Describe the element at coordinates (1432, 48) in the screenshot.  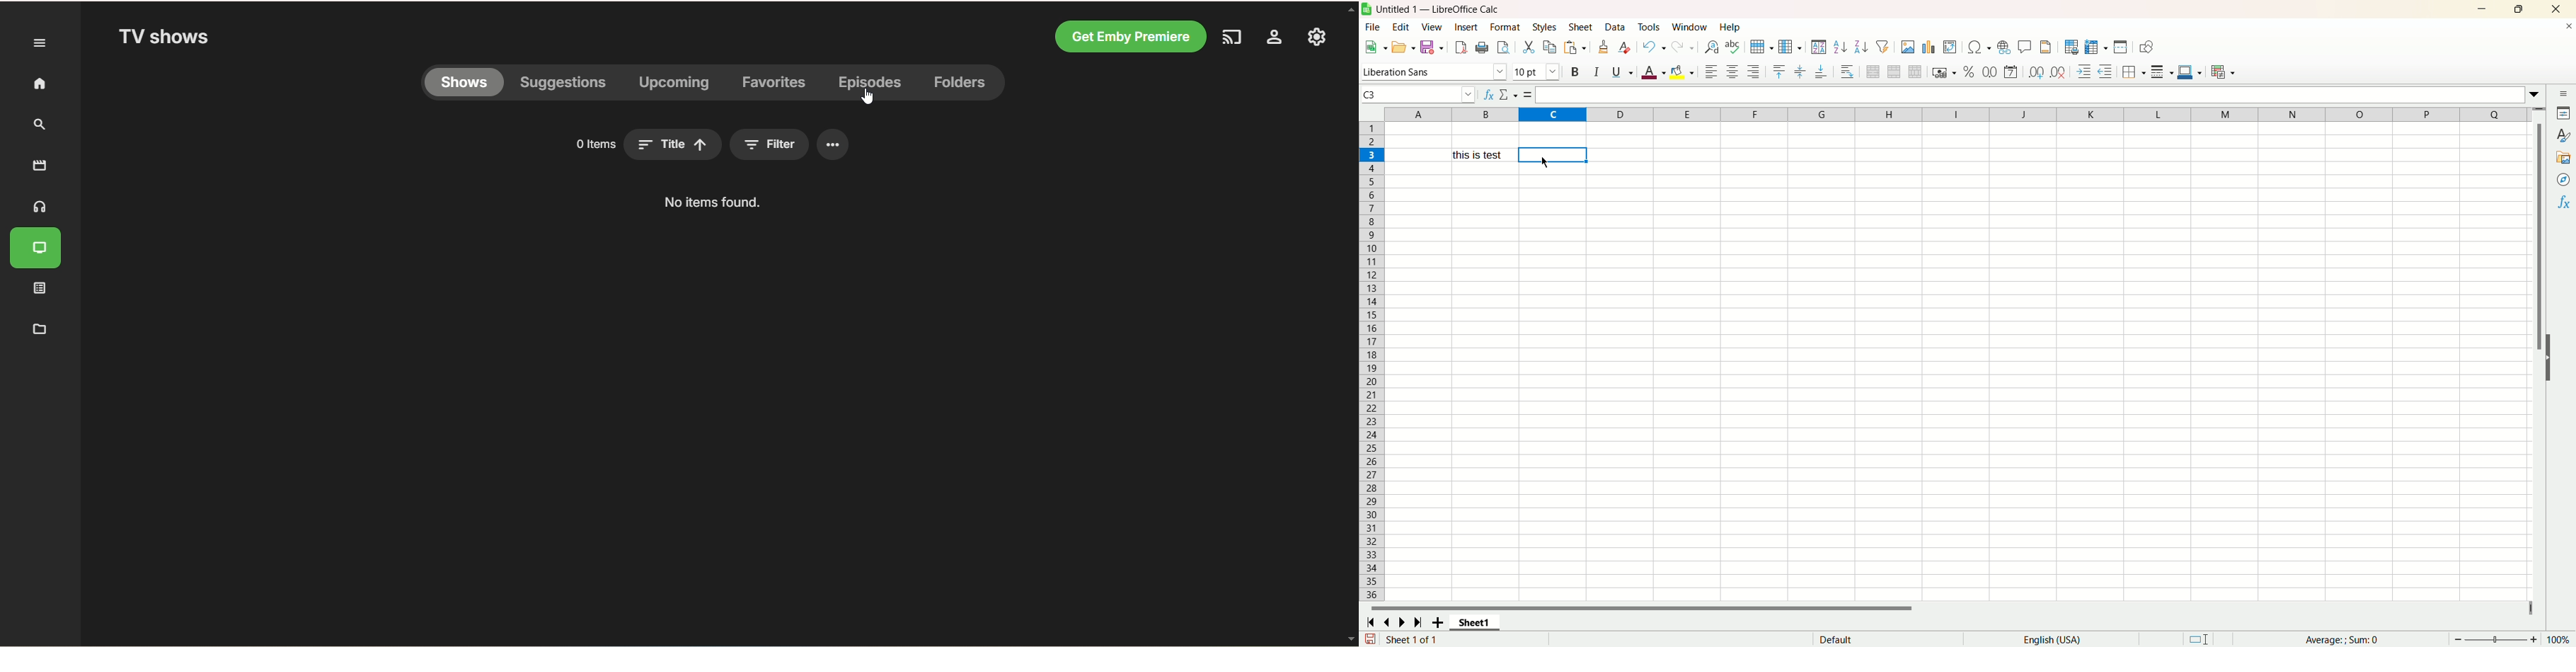
I see `save` at that location.